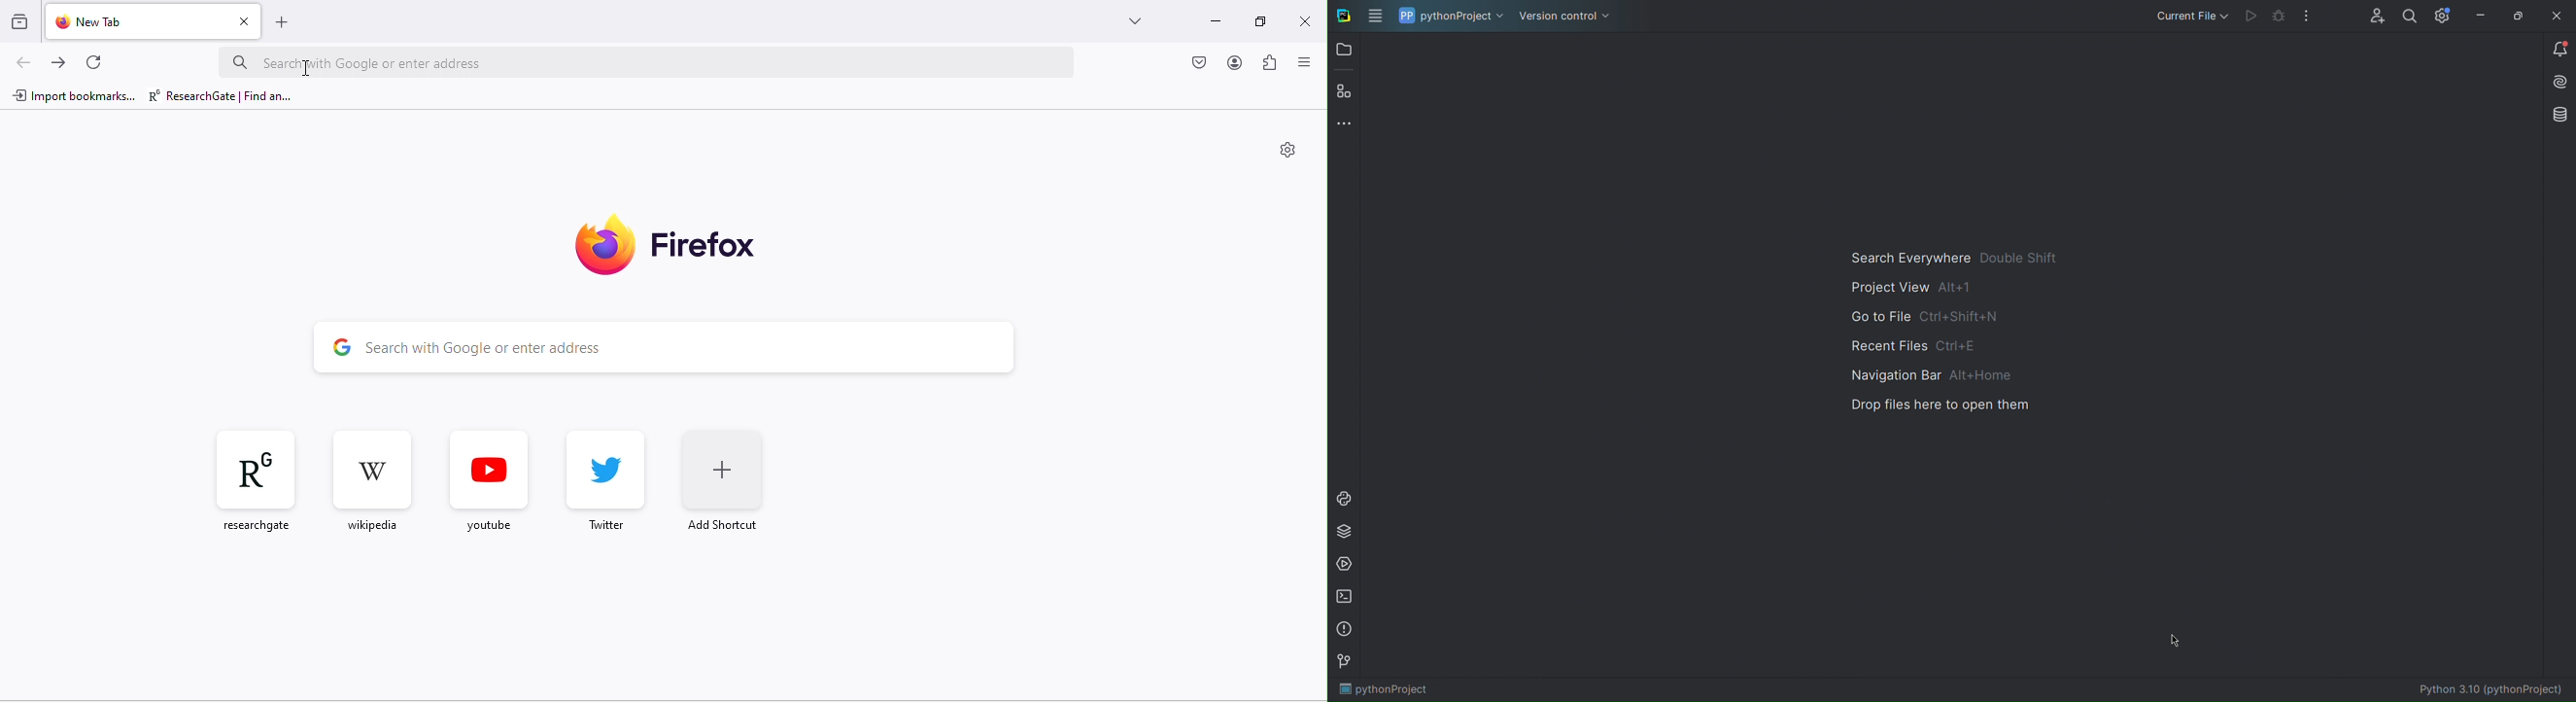  What do you see at coordinates (491, 476) in the screenshot?
I see `youtube` at bounding box center [491, 476].